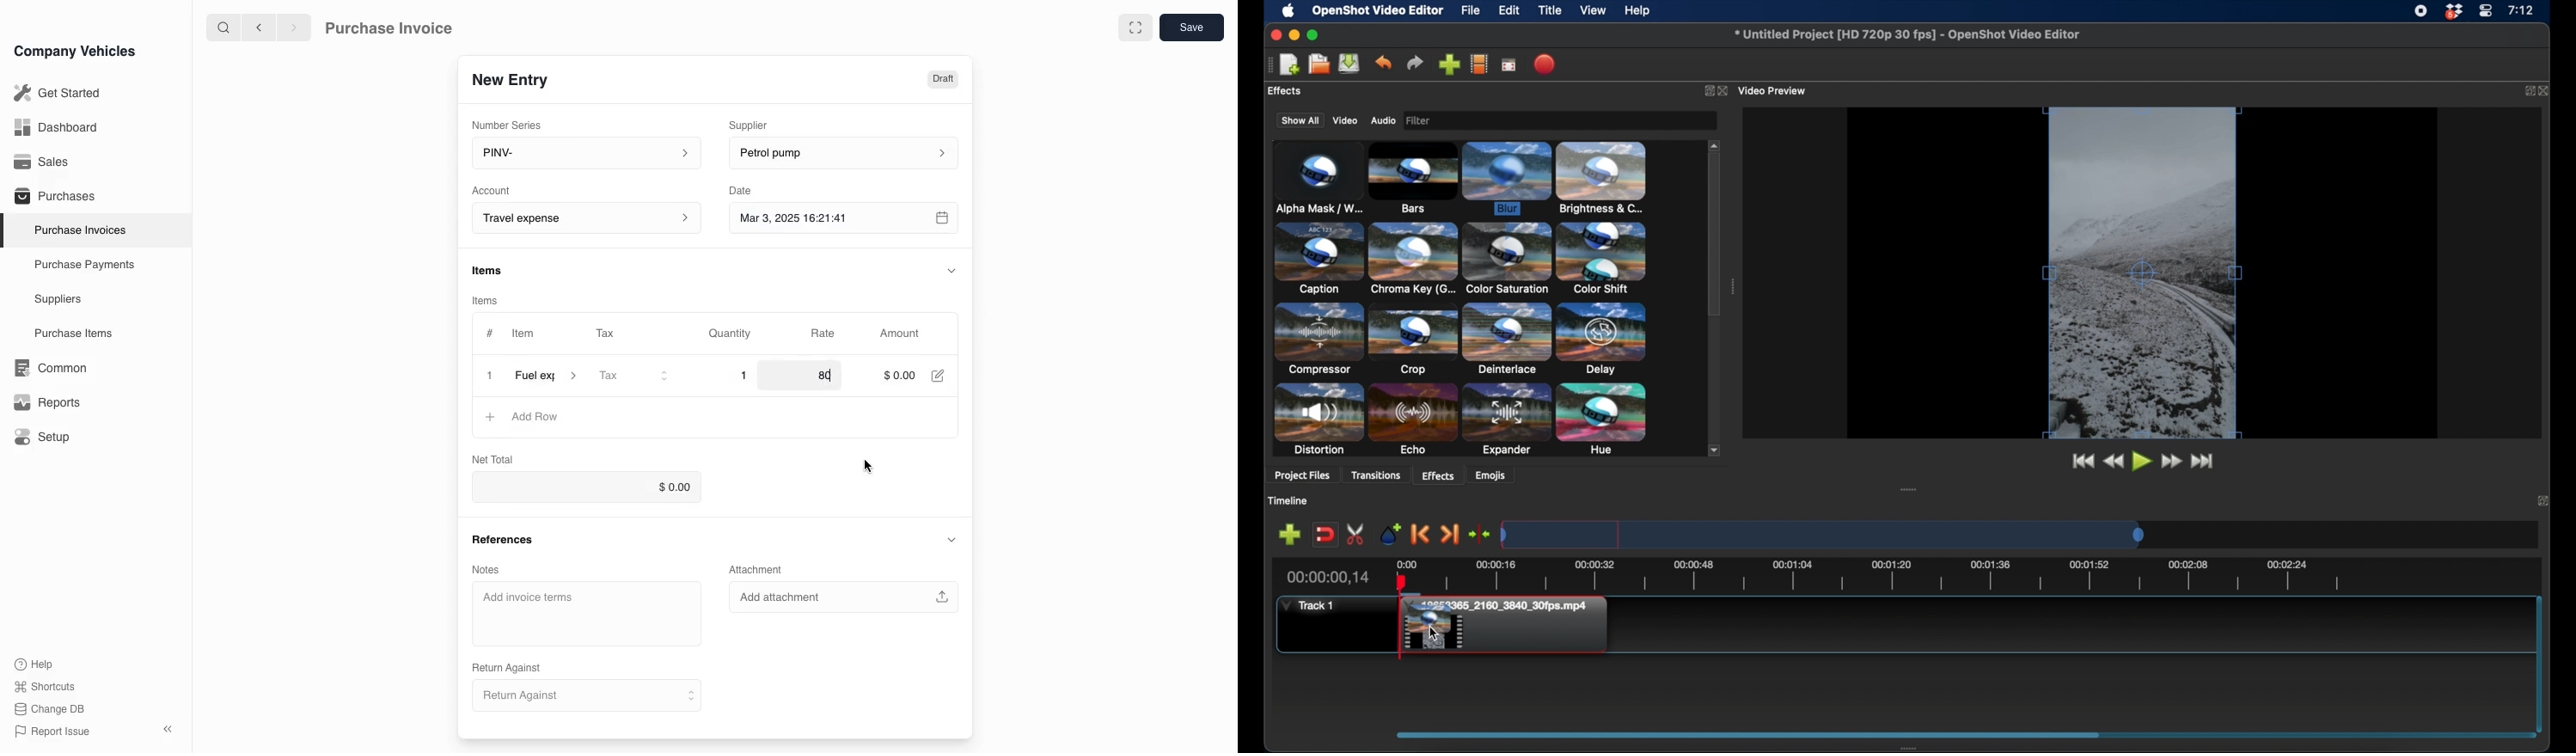  What do you see at coordinates (1508, 179) in the screenshot?
I see `blur effect selected` at bounding box center [1508, 179].